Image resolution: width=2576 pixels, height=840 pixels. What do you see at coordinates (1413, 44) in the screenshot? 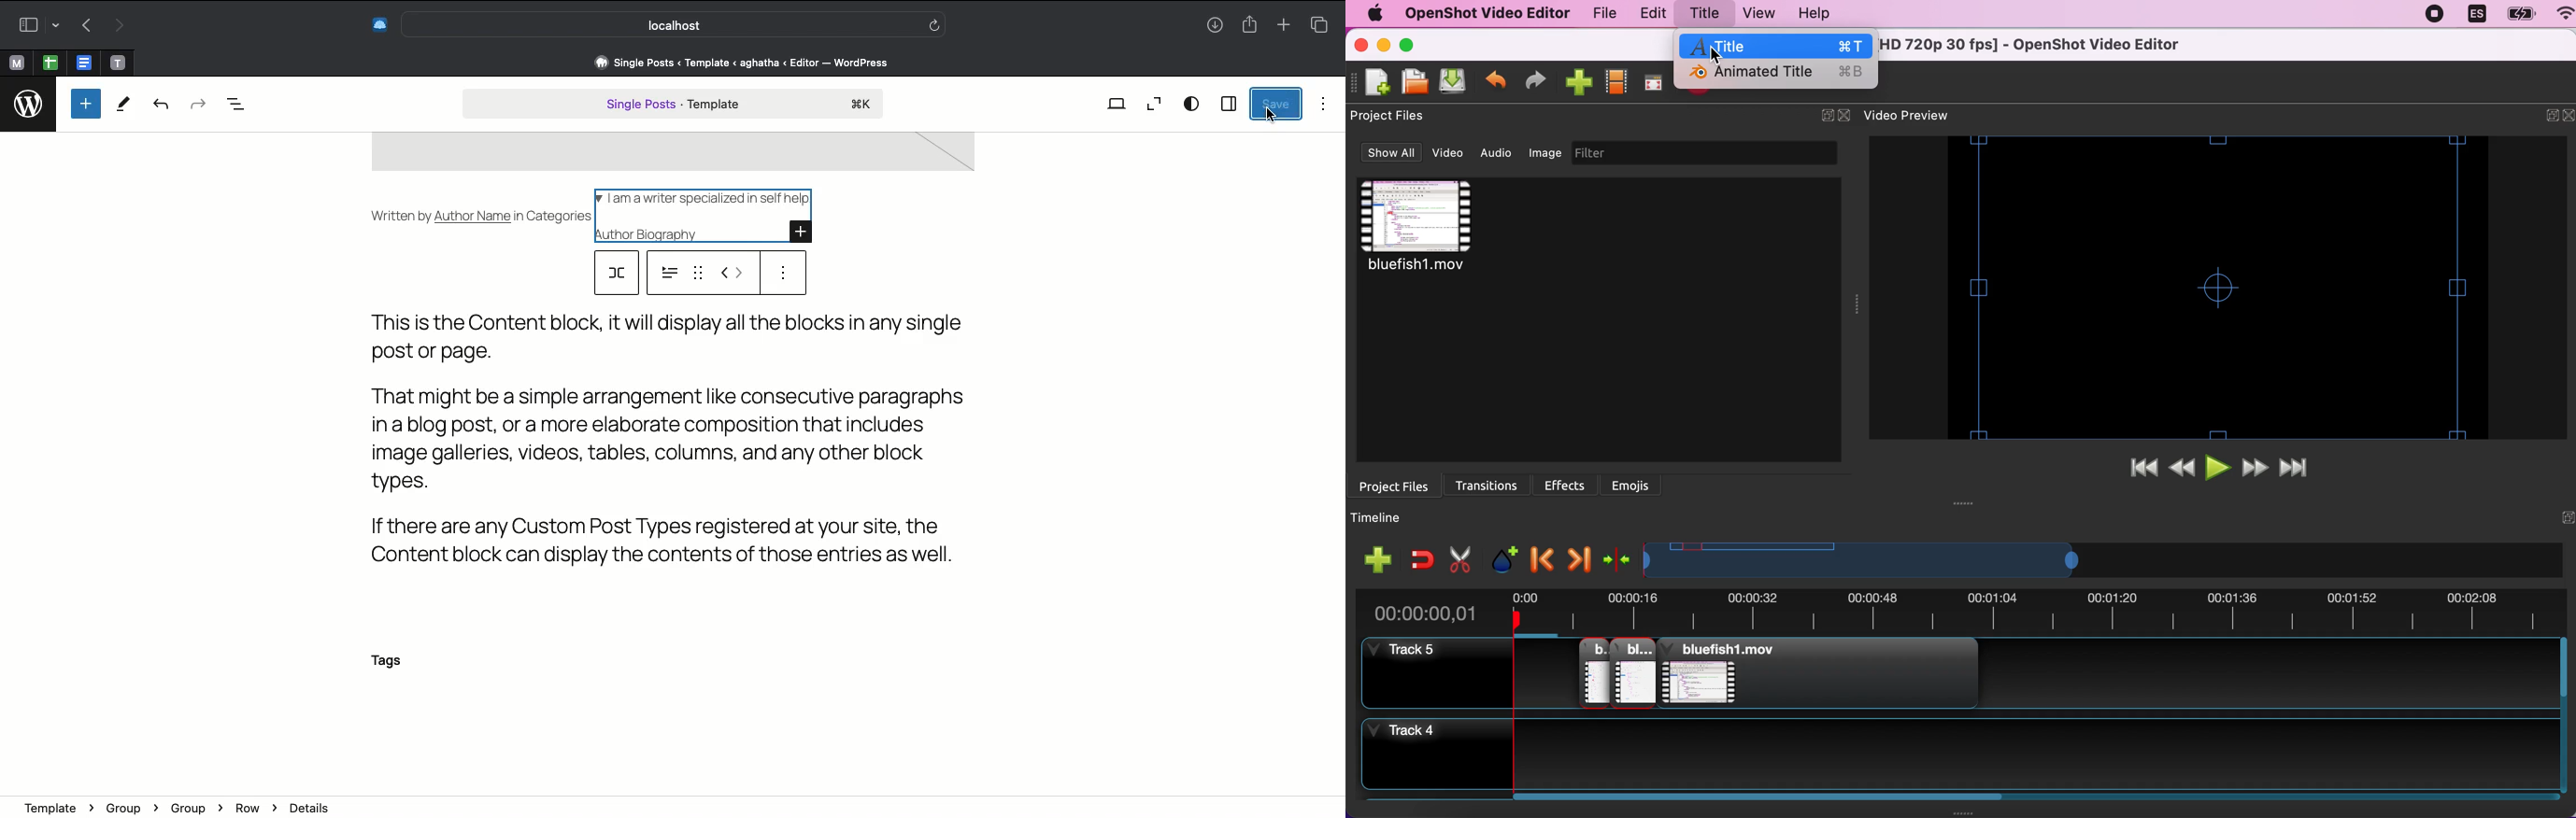
I see `maximize` at bounding box center [1413, 44].